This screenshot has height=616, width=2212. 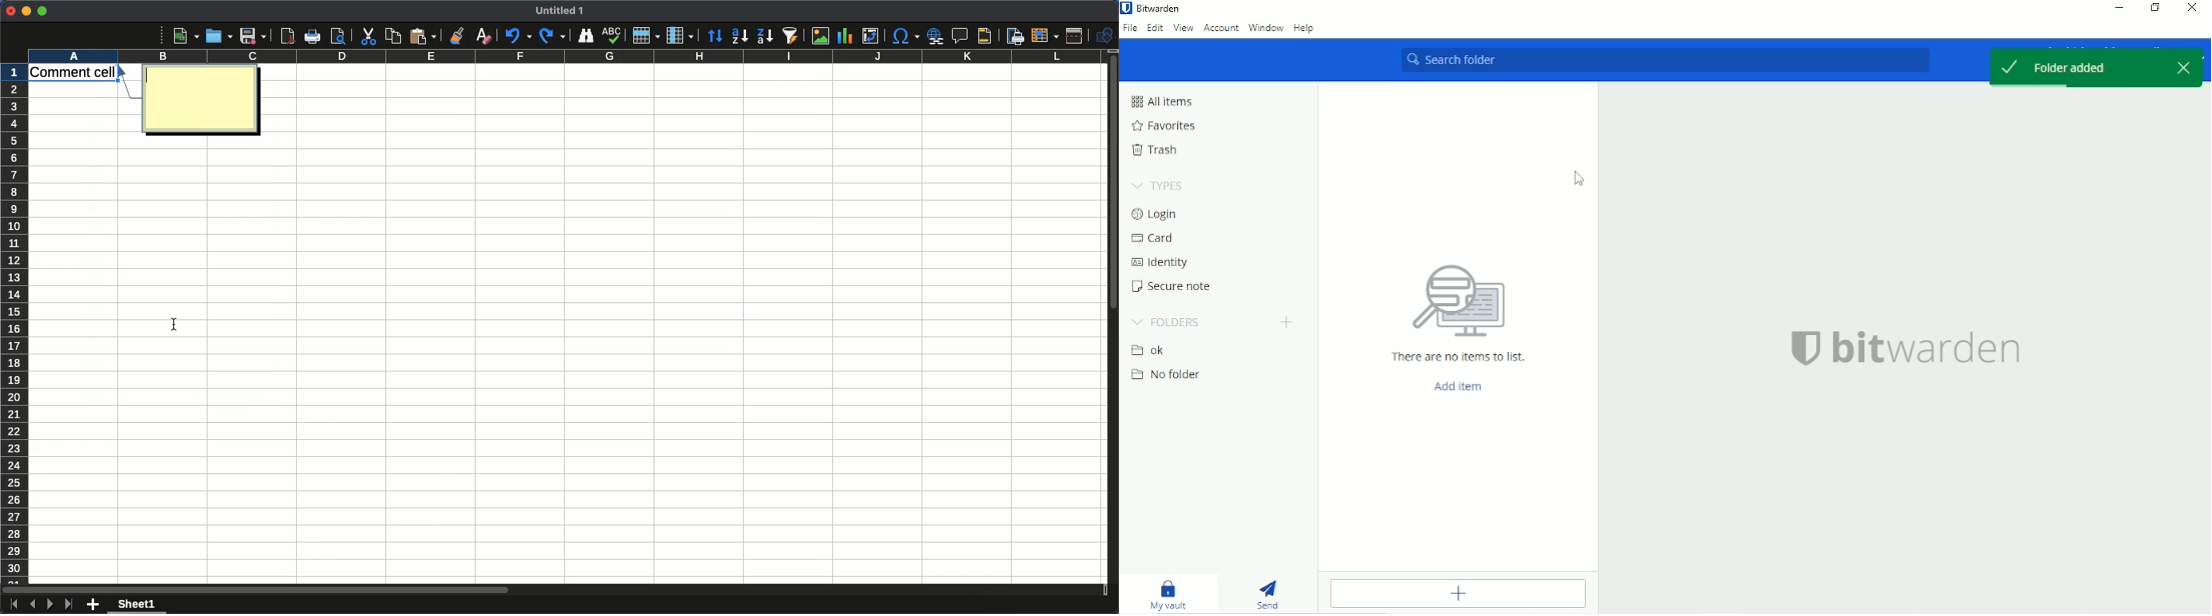 I want to click on Redo, so click(x=553, y=37).